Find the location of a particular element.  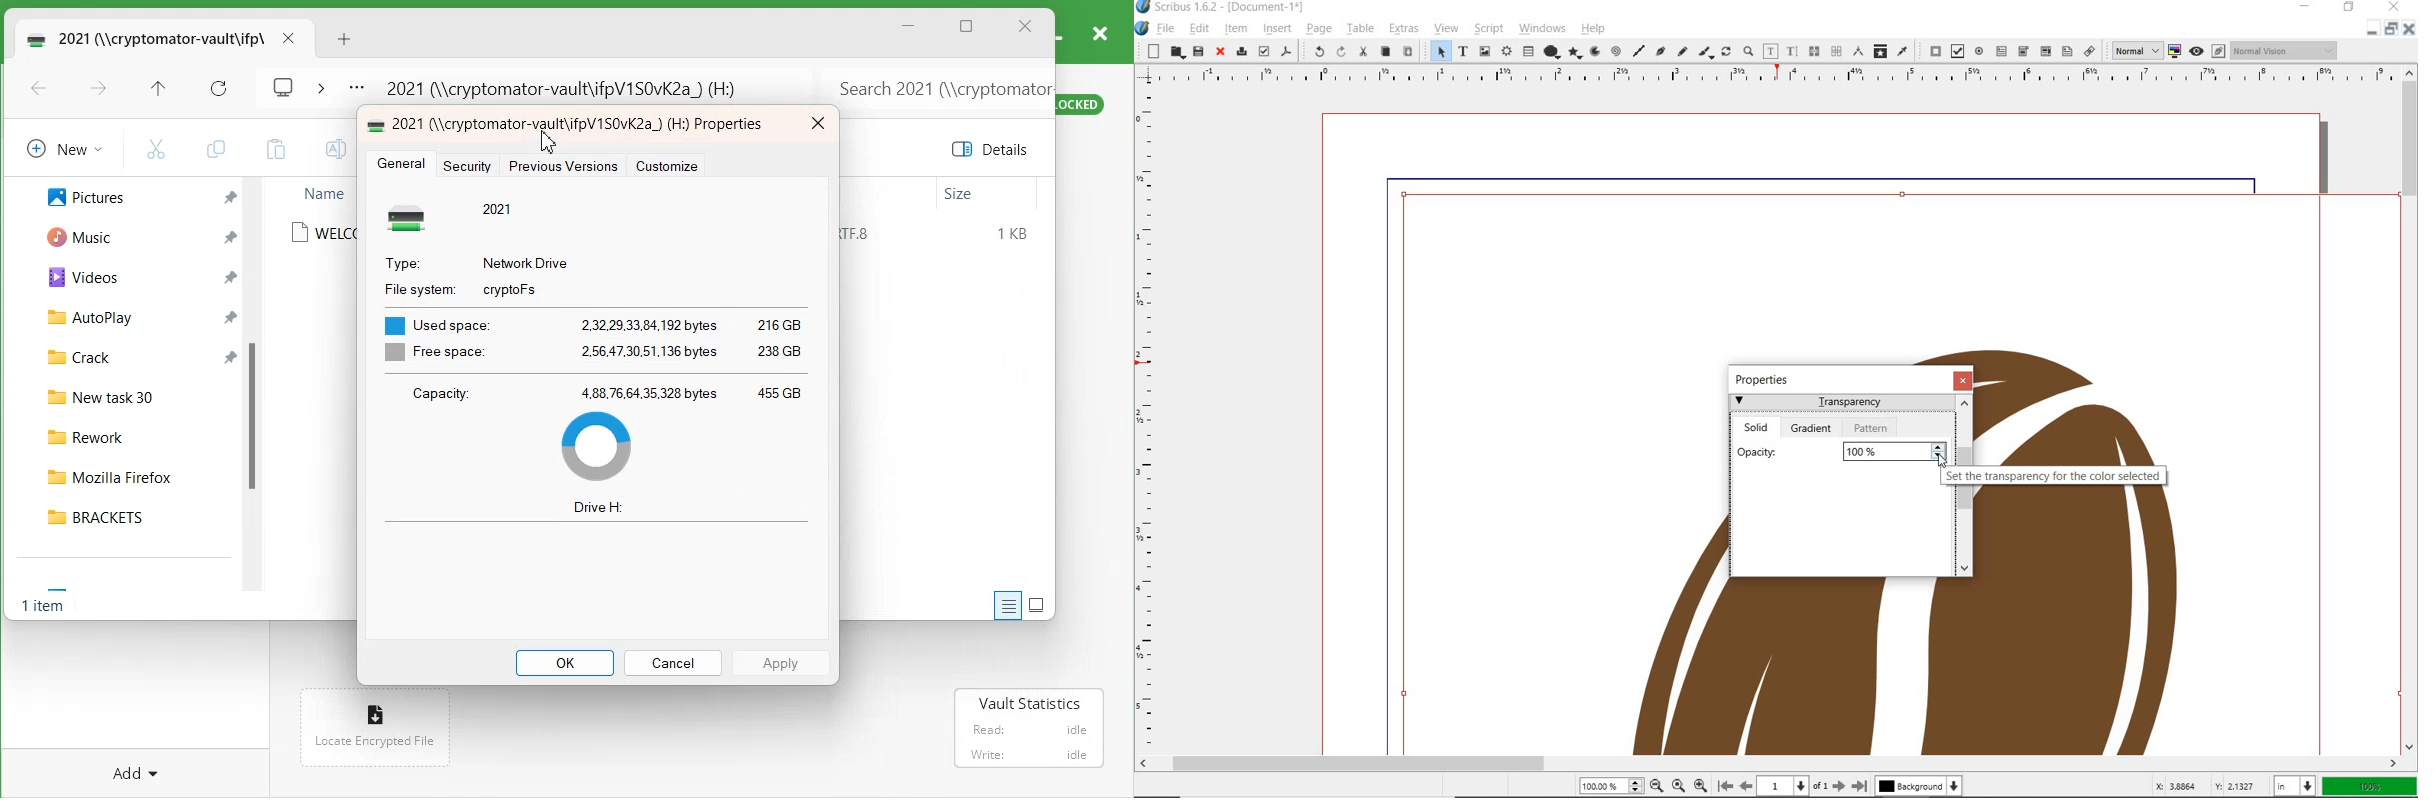

Go forward is located at coordinates (99, 90).